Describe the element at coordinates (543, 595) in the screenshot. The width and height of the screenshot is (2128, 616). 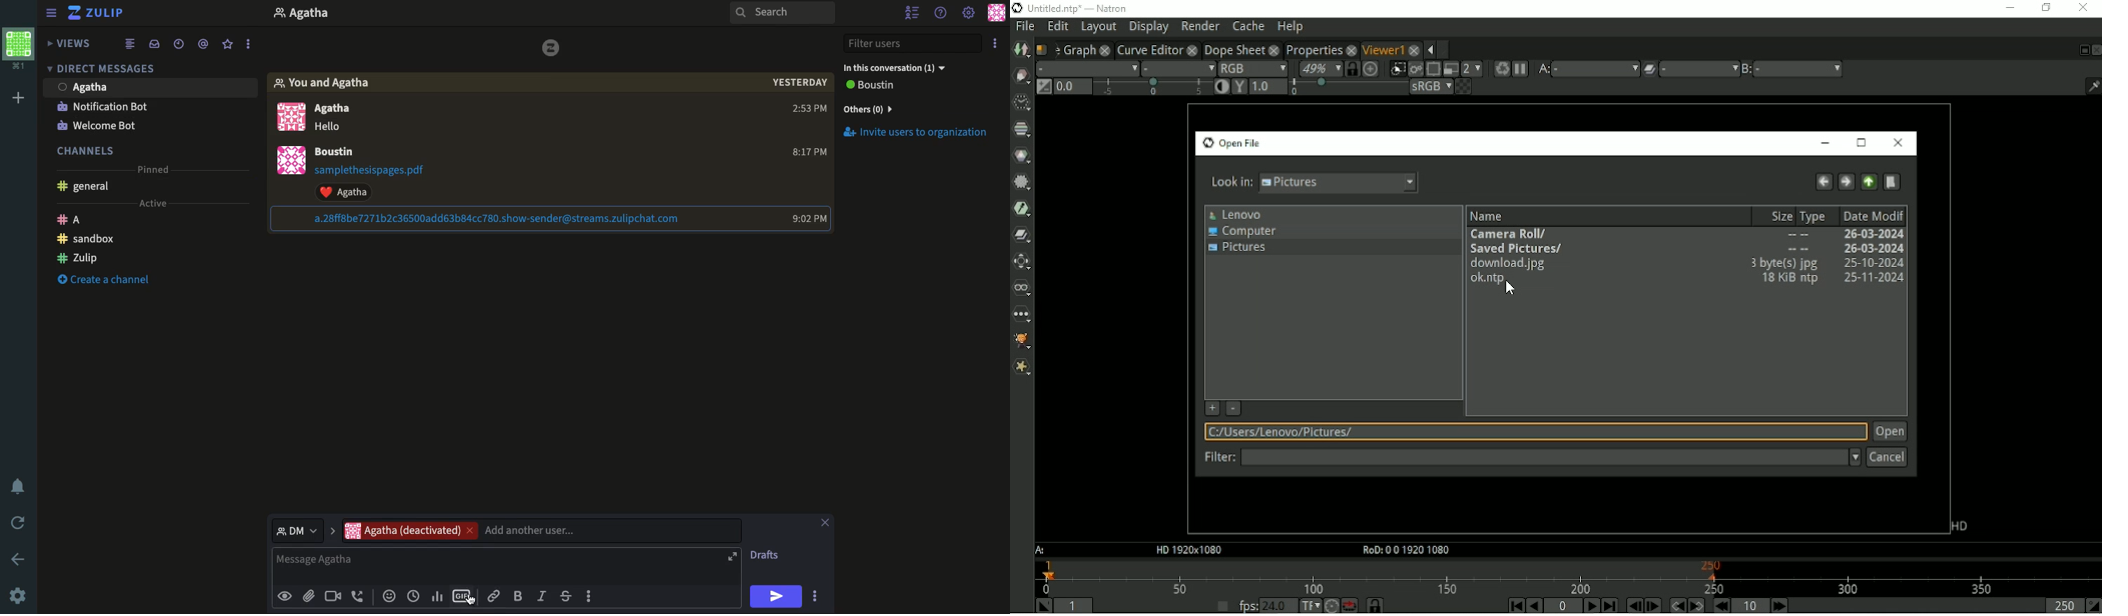
I see `Italics` at that location.